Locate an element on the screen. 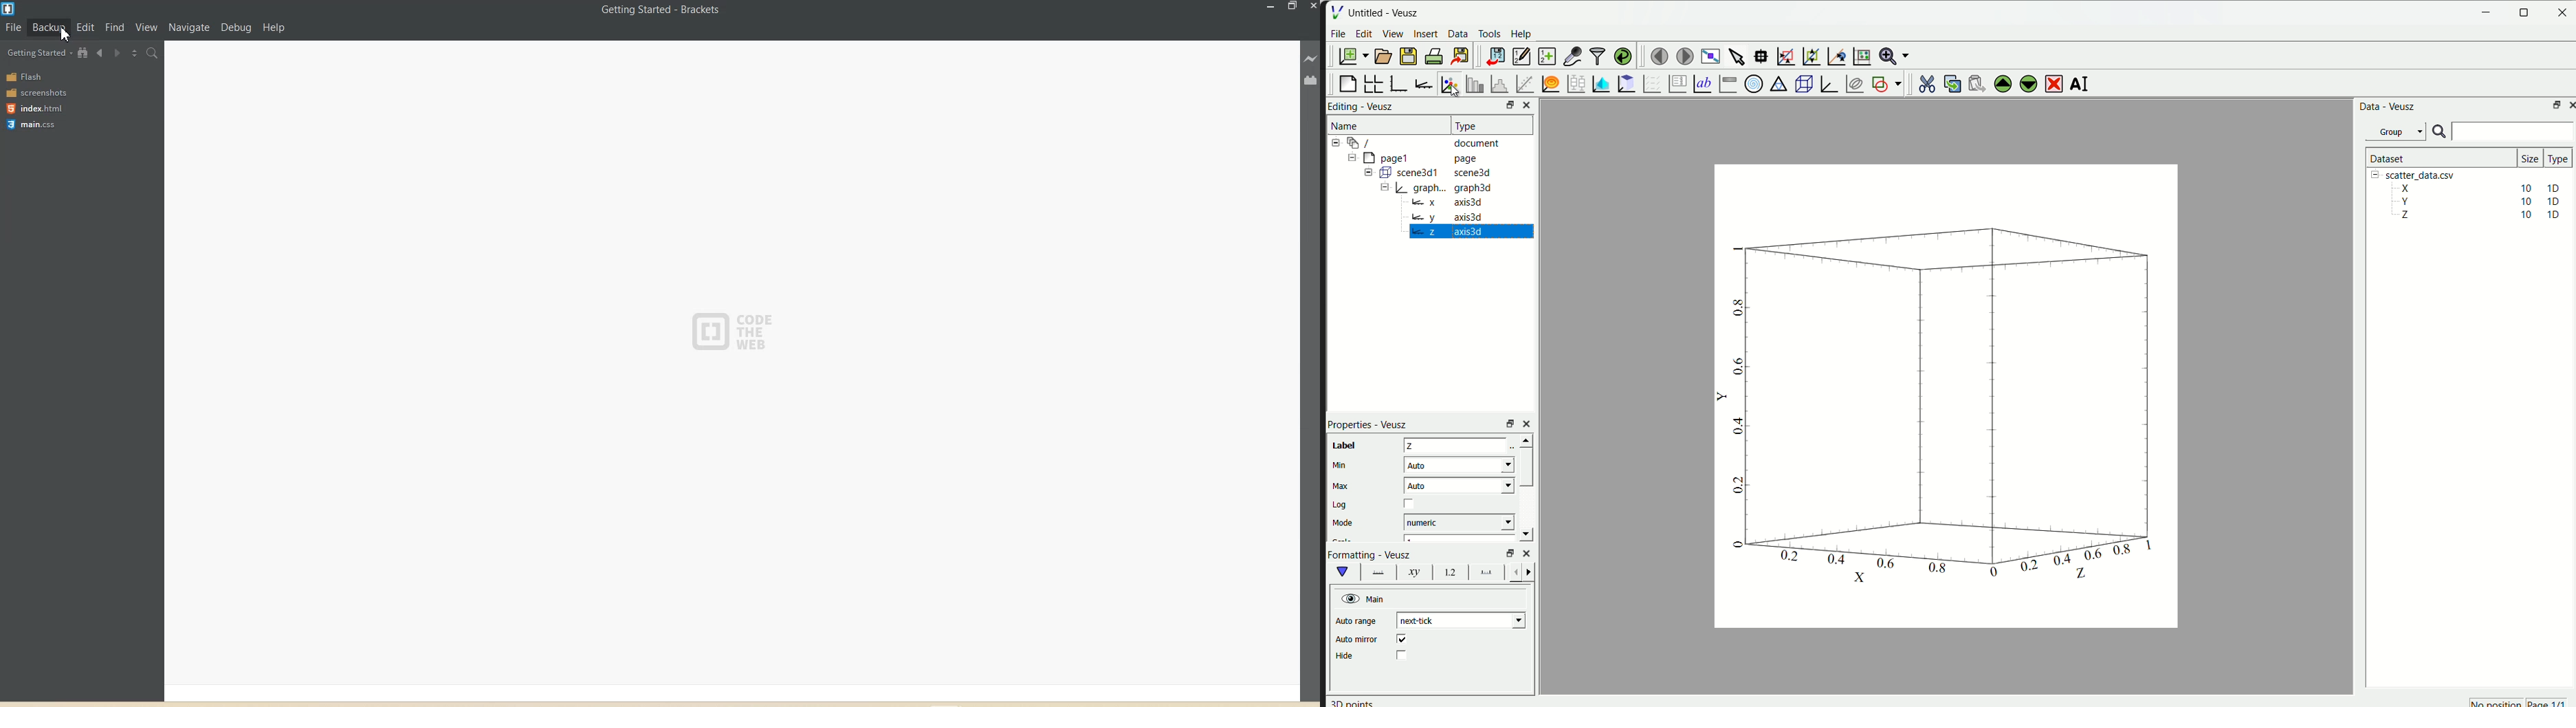  copy the widget is located at coordinates (1949, 84).